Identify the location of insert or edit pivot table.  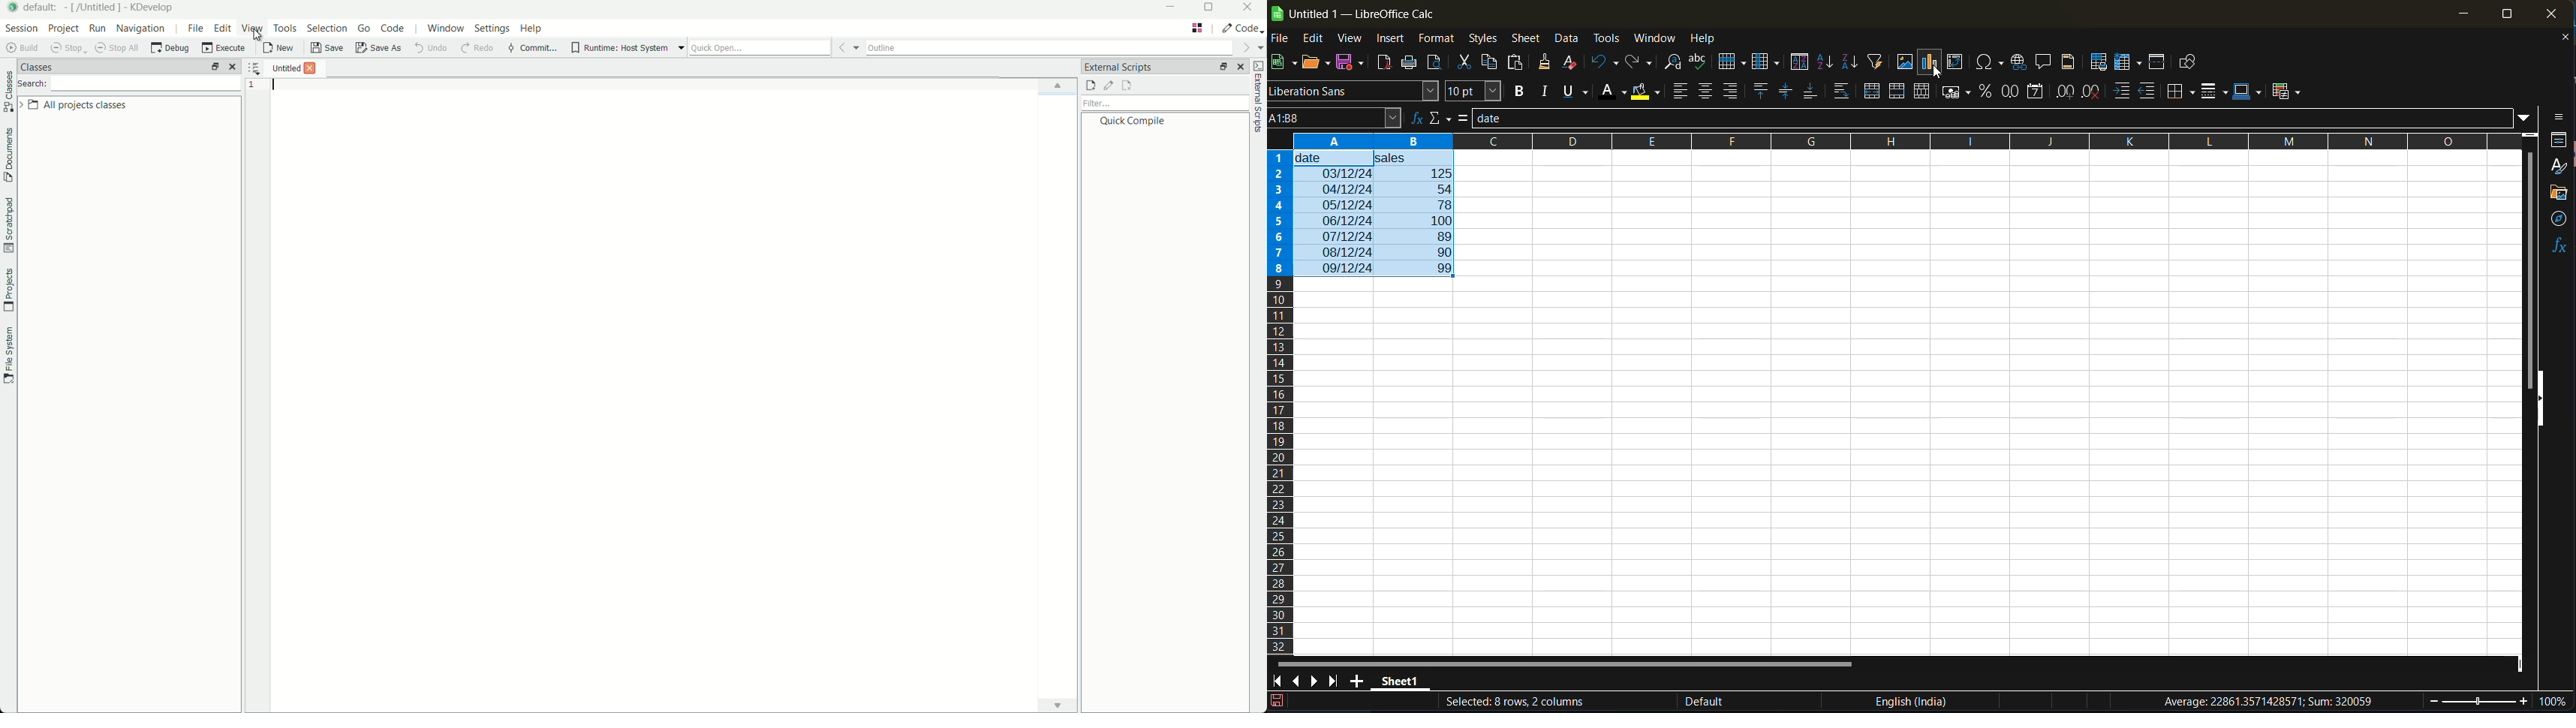
(1955, 62).